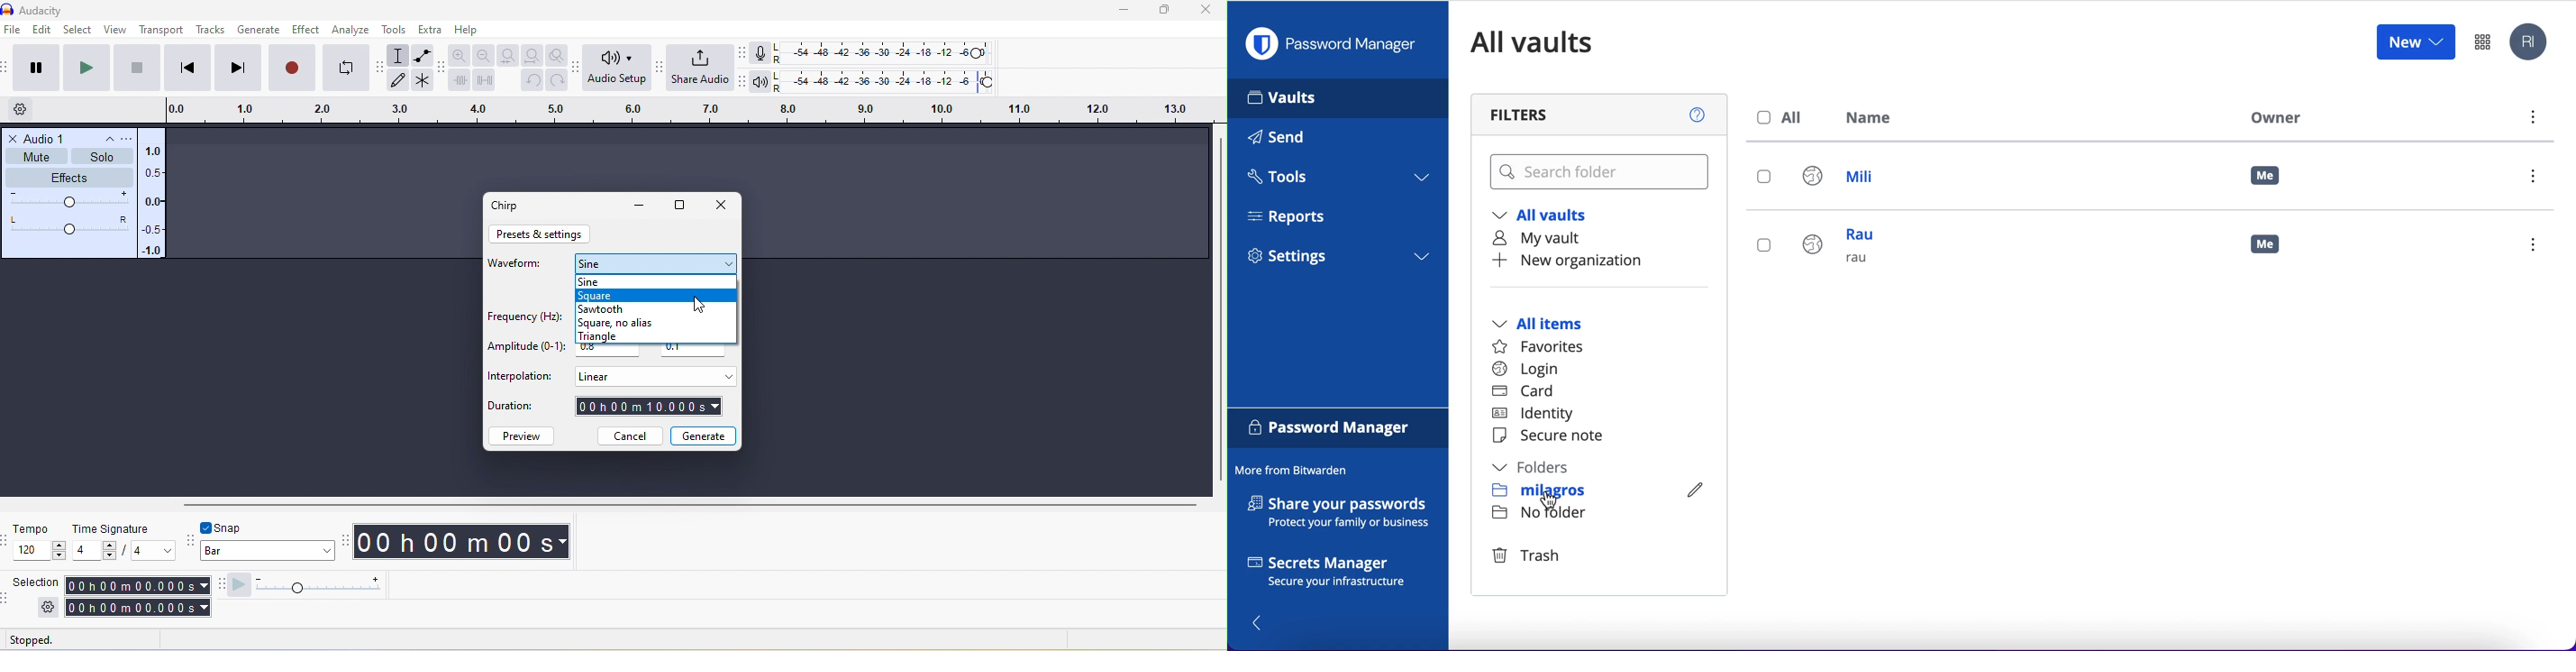  What do you see at coordinates (650, 408) in the screenshot?
I see `00 h 00 m 10.000 s` at bounding box center [650, 408].